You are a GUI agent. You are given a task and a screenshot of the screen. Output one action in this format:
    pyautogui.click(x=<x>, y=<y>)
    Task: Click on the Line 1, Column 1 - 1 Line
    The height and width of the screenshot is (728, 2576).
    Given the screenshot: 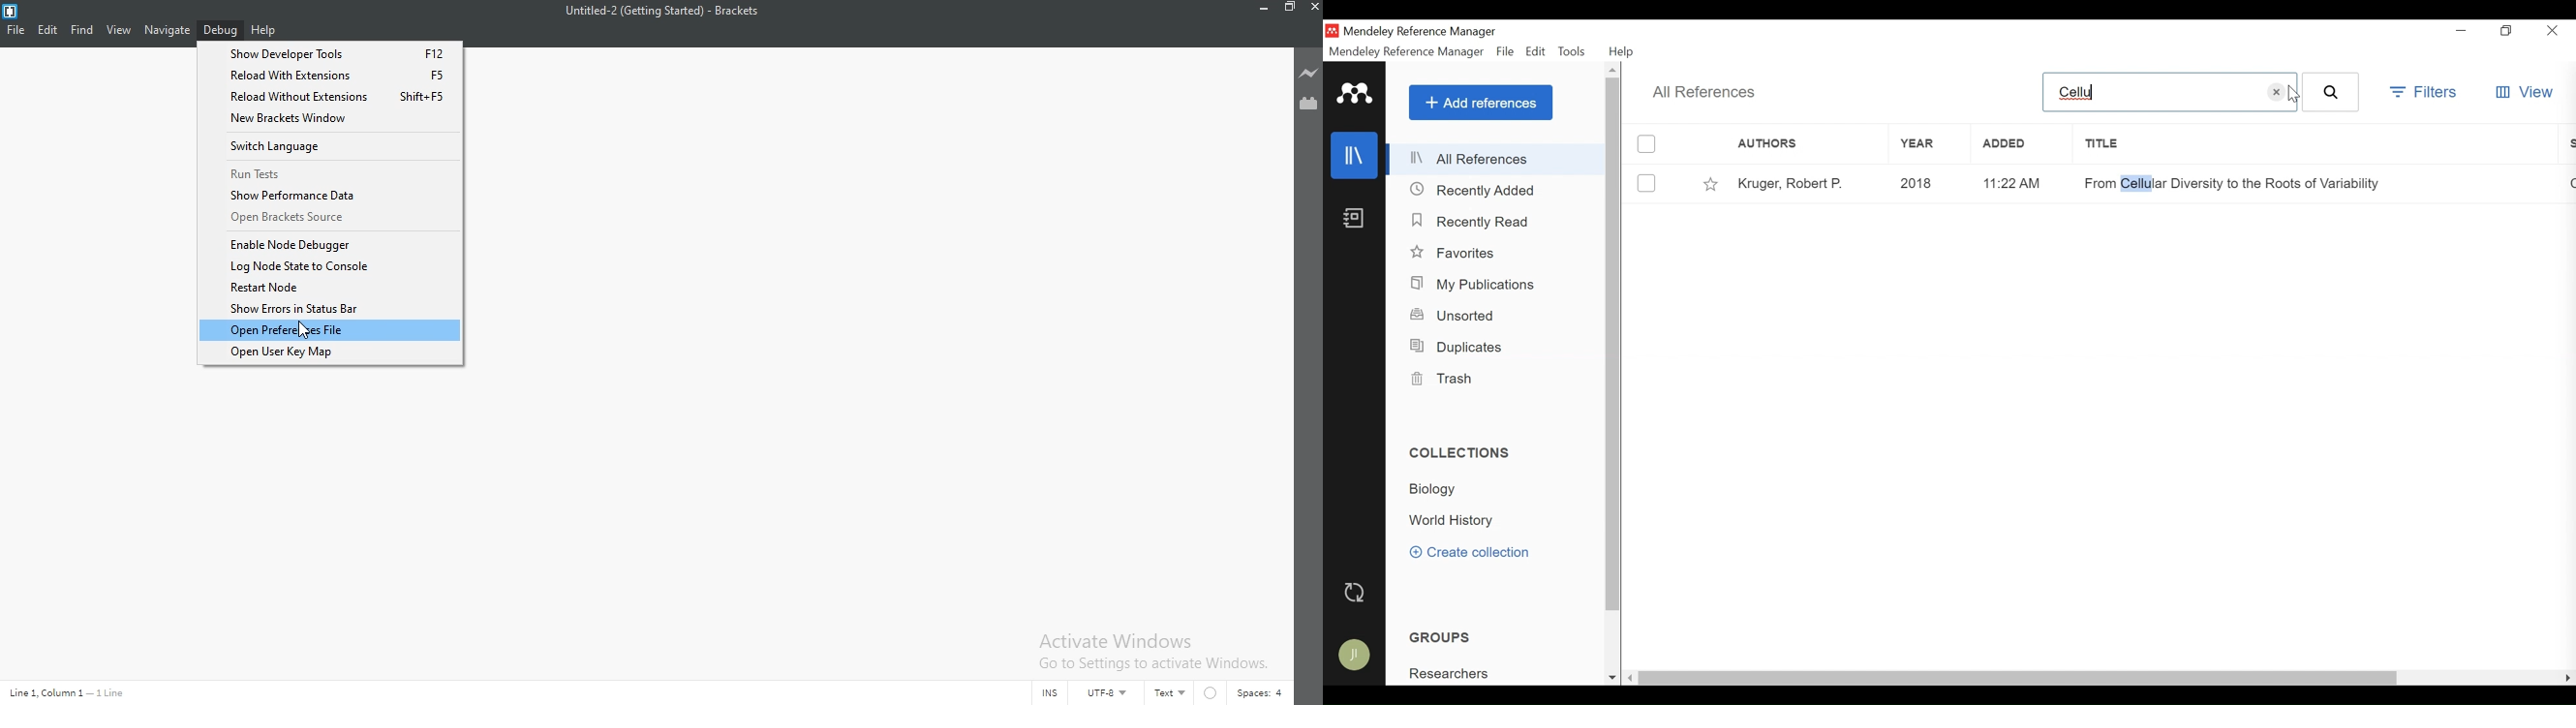 What is the action you would take?
    pyautogui.click(x=71, y=691)
    